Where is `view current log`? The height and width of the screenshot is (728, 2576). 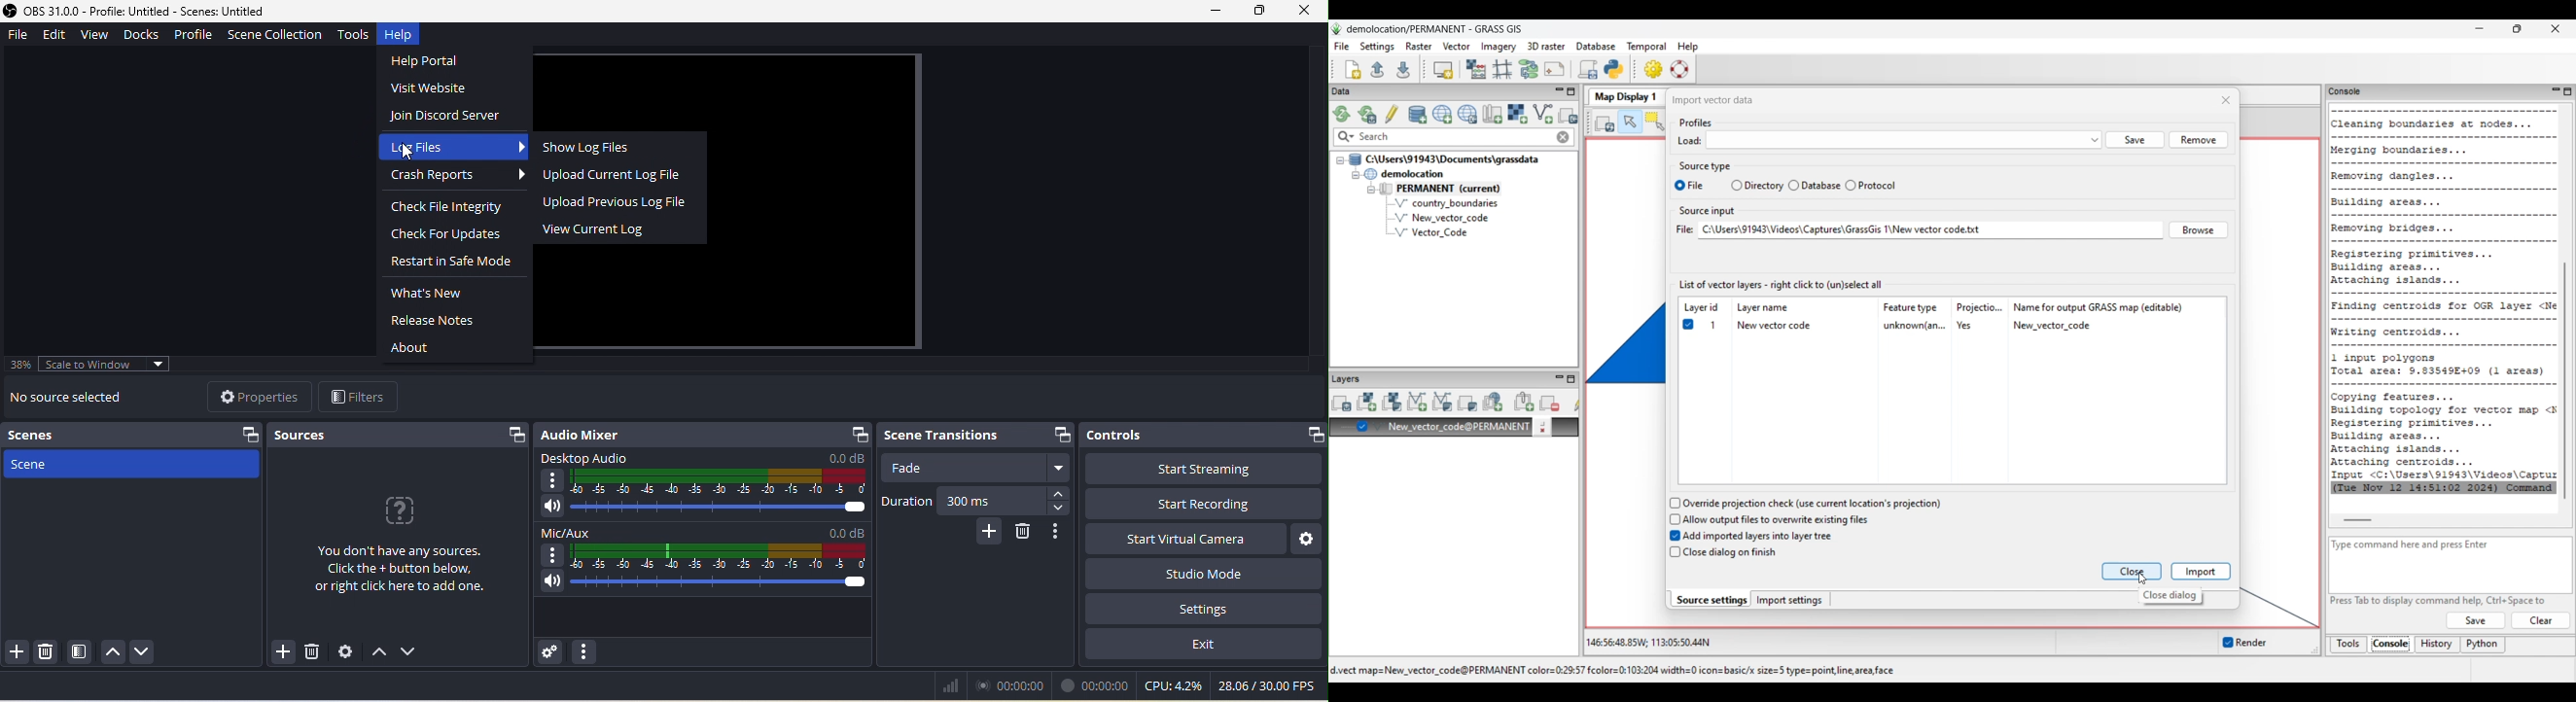
view current log is located at coordinates (600, 230).